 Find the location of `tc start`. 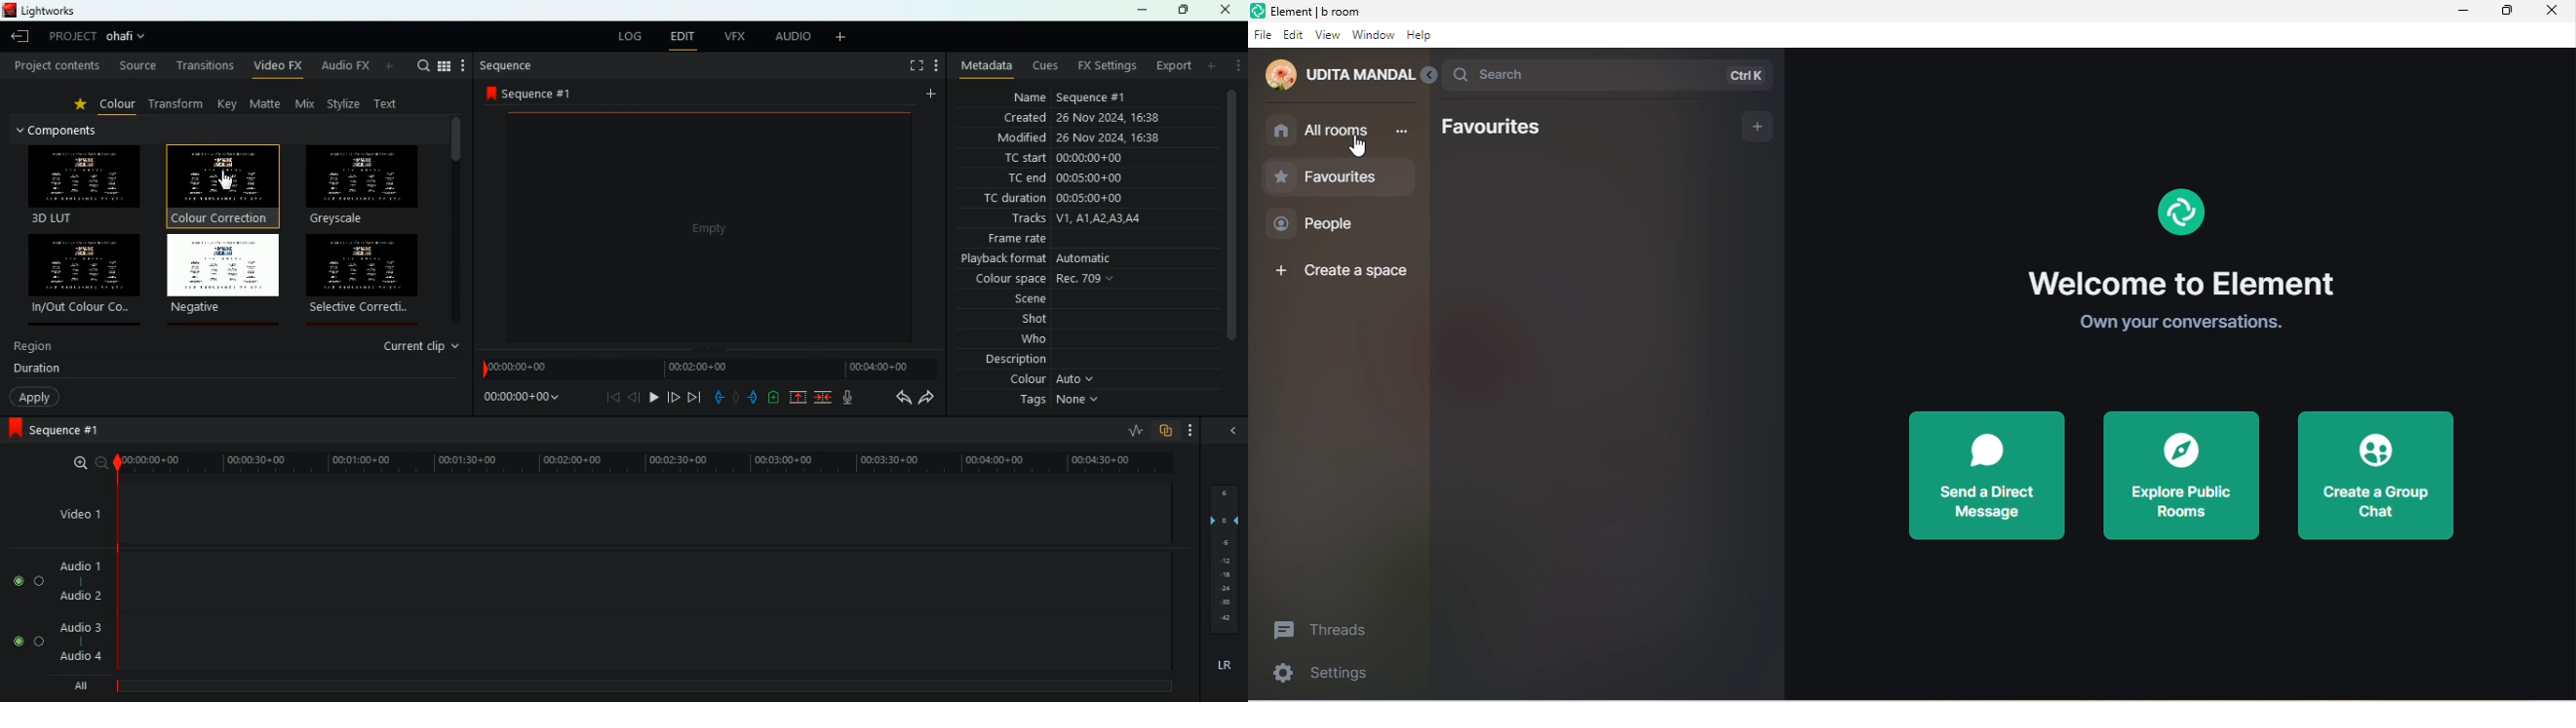

tc start is located at coordinates (1081, 159).